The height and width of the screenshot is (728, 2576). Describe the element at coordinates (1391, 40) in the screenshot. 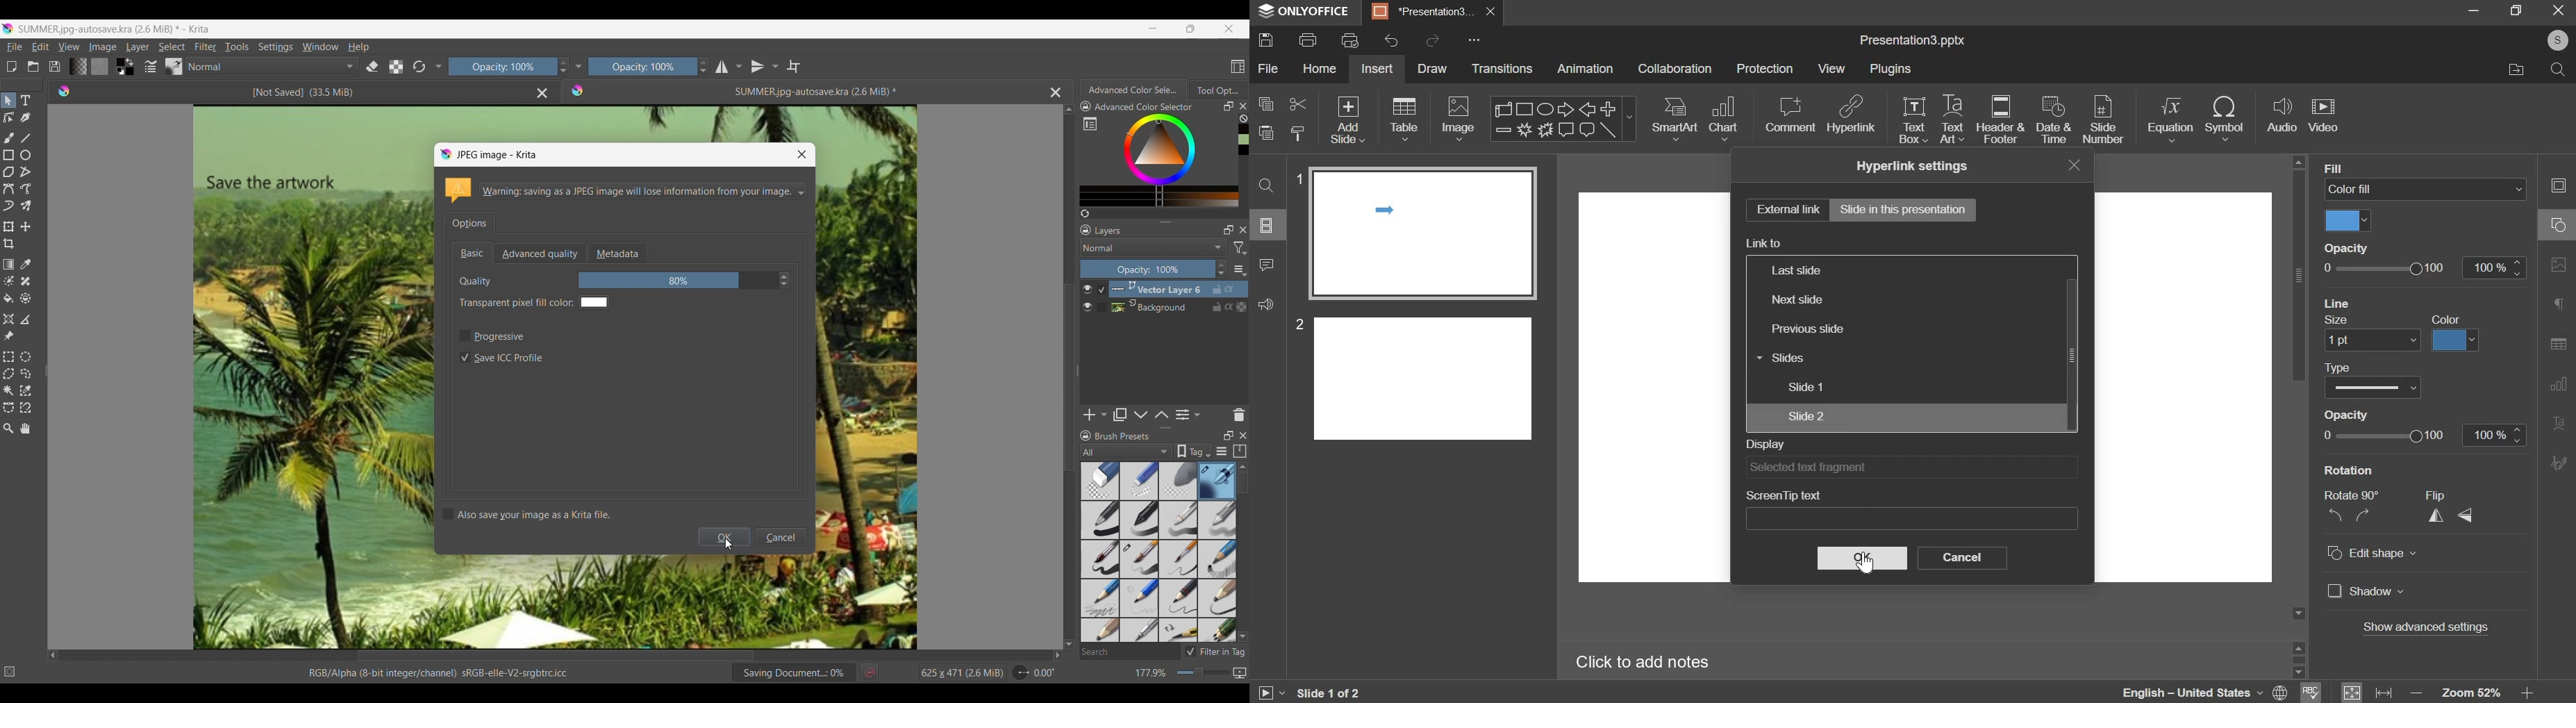

I see `undo` at that location.